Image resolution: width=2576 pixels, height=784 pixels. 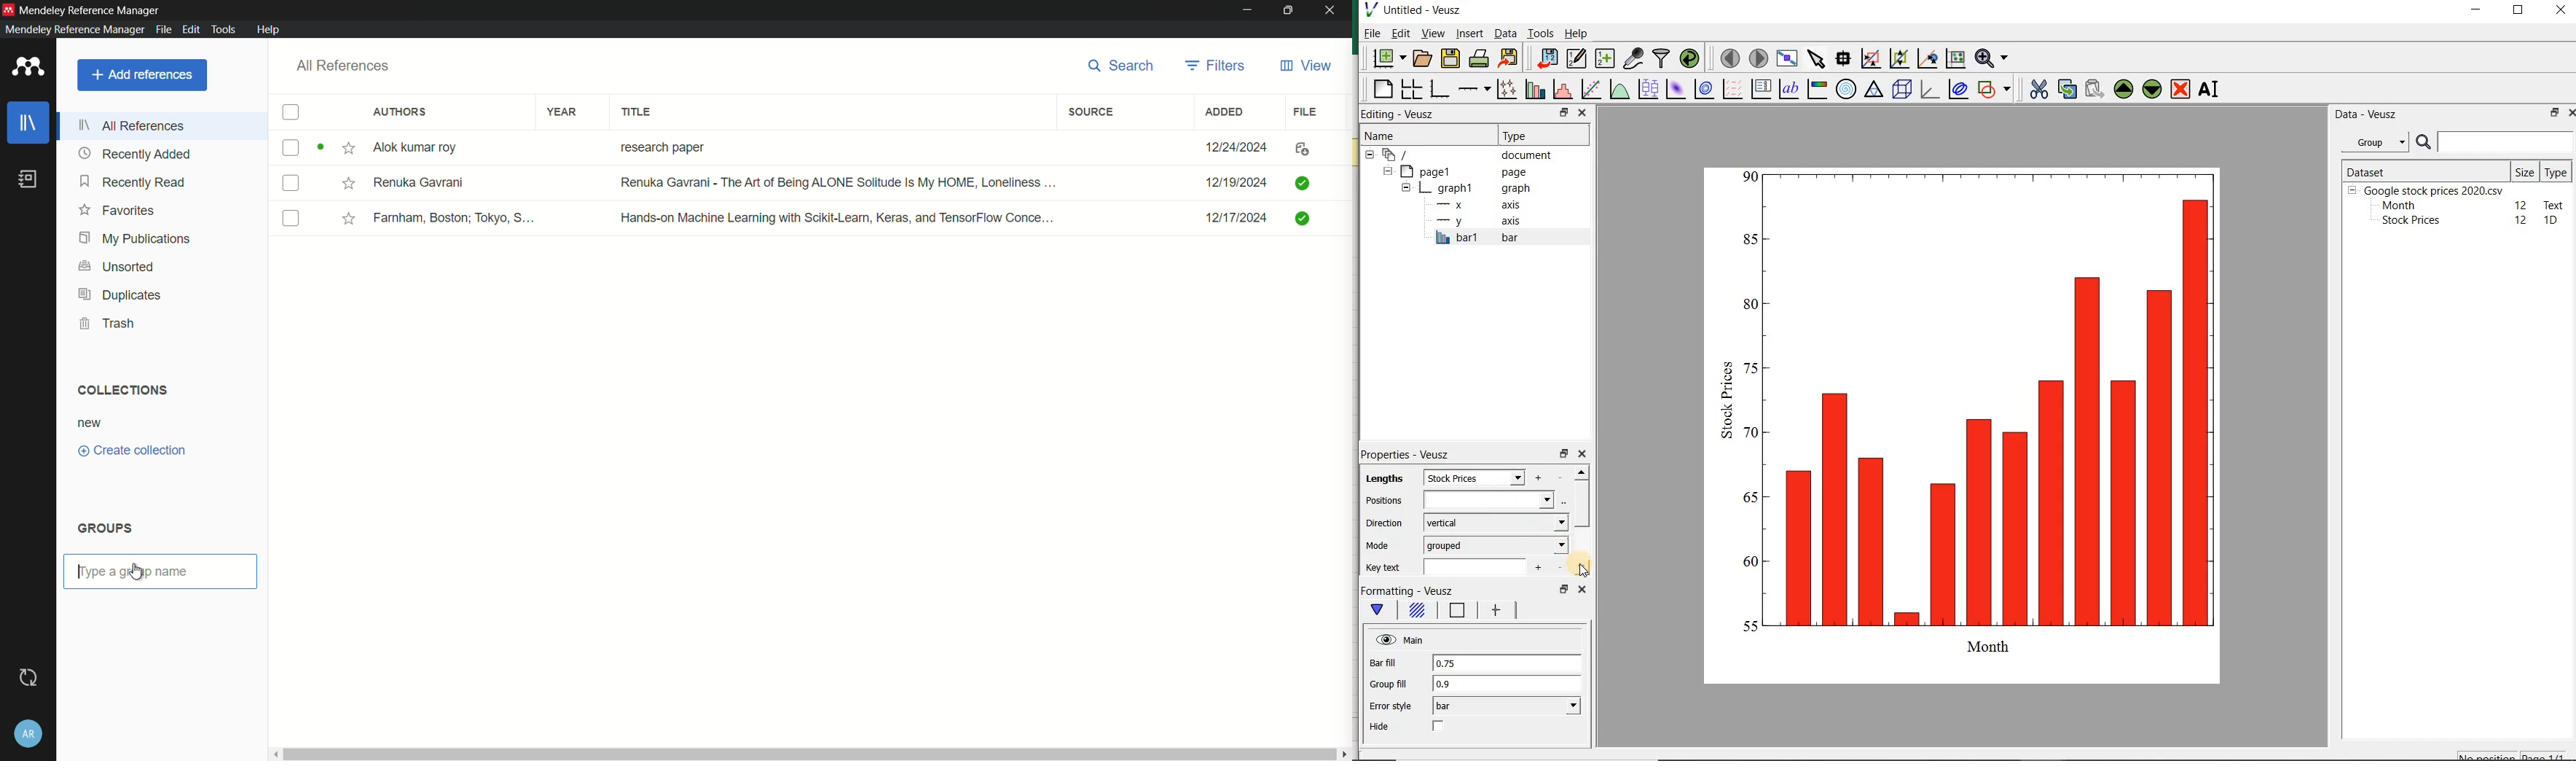 I want to click on app name, so click(x=72, y=30).